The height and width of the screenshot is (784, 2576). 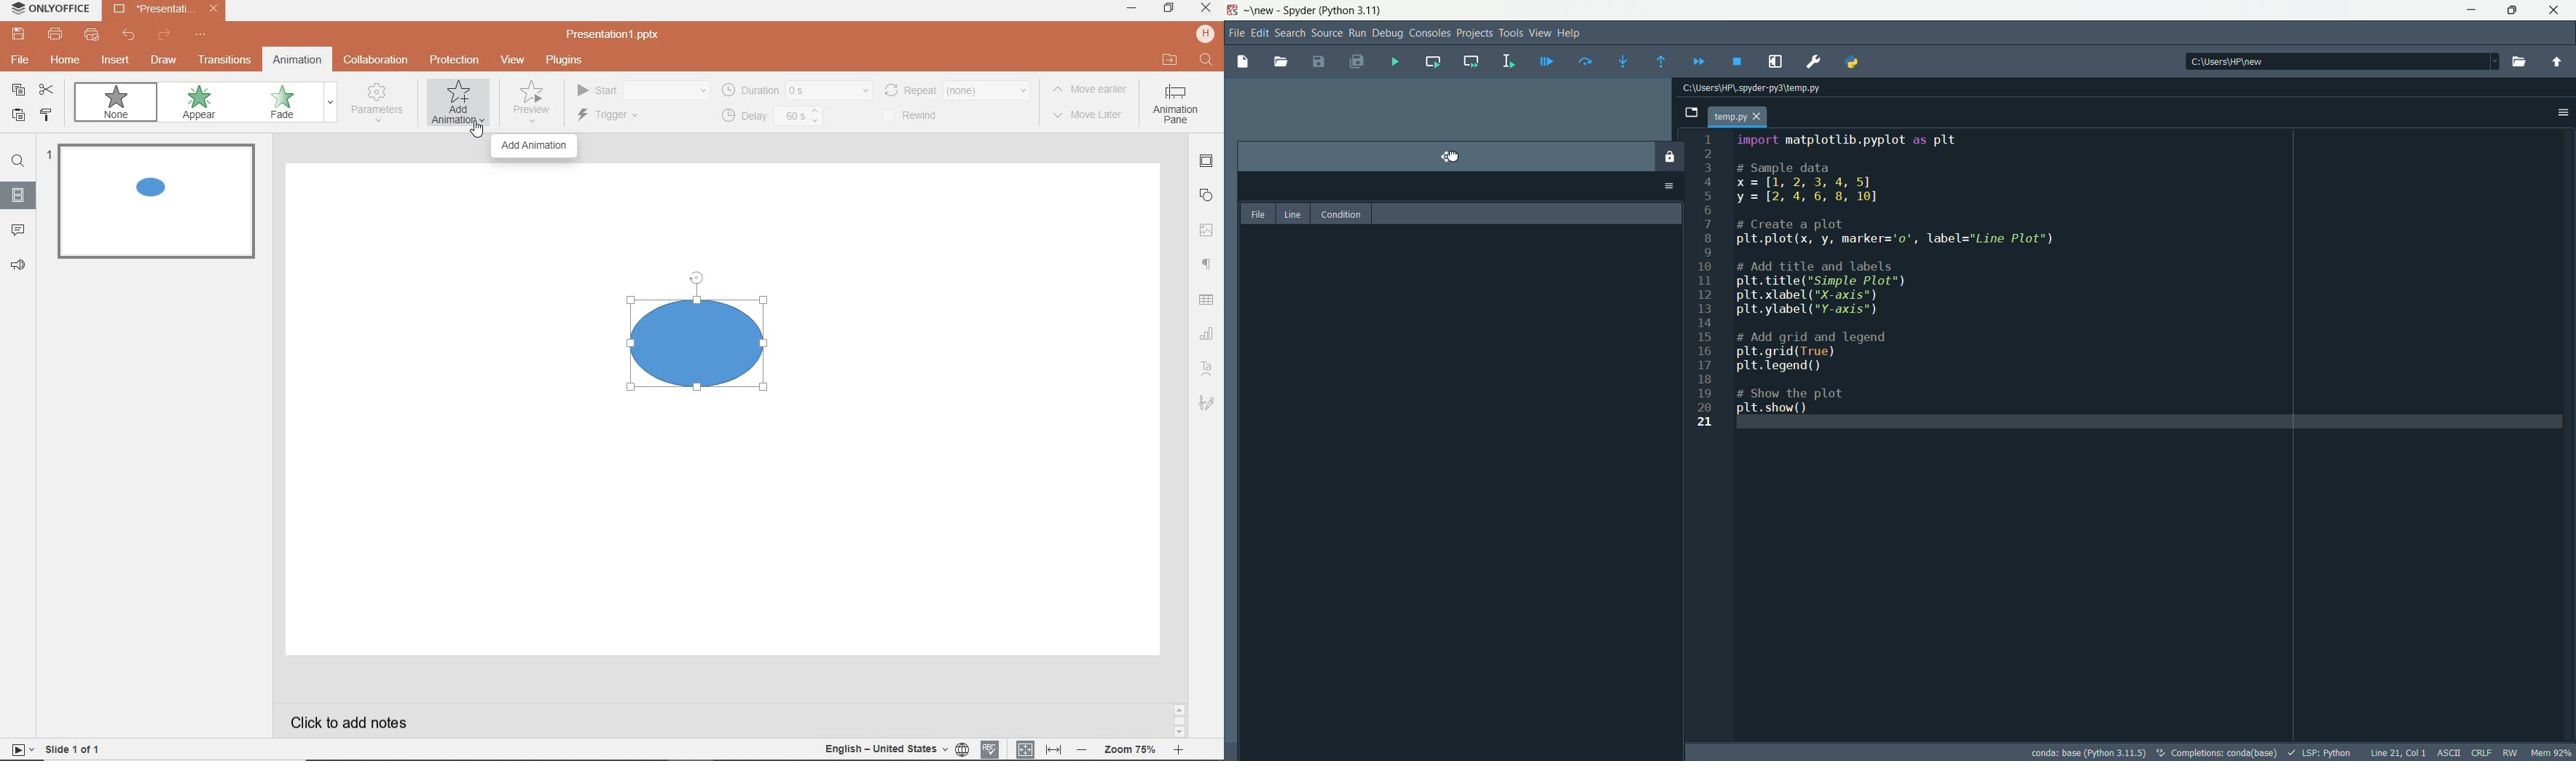 What do you see at coordinates (1473, 31) in the screenshot?
I see `project menu` at bounding box center [1473, 31].